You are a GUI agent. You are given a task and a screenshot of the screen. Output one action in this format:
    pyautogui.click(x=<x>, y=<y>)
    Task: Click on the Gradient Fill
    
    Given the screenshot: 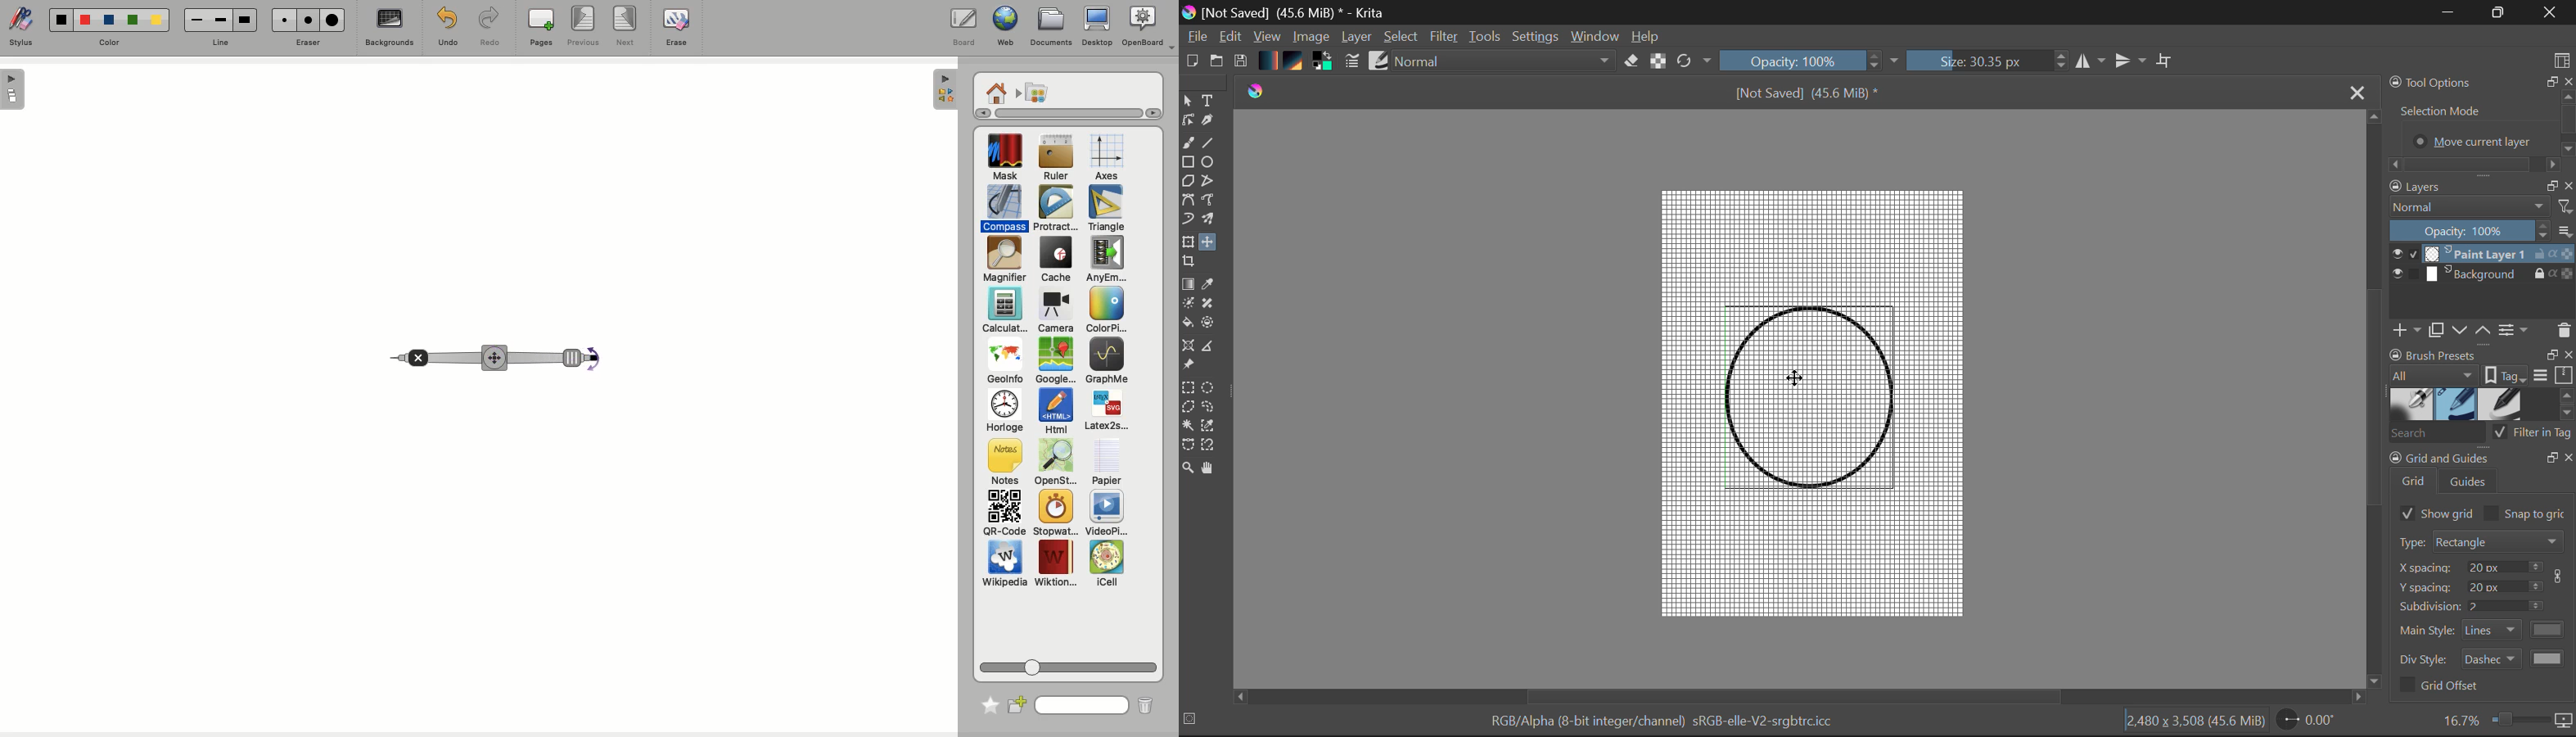 What is the action you would take?
    pyautogui.click(x=1188, y=283)
    